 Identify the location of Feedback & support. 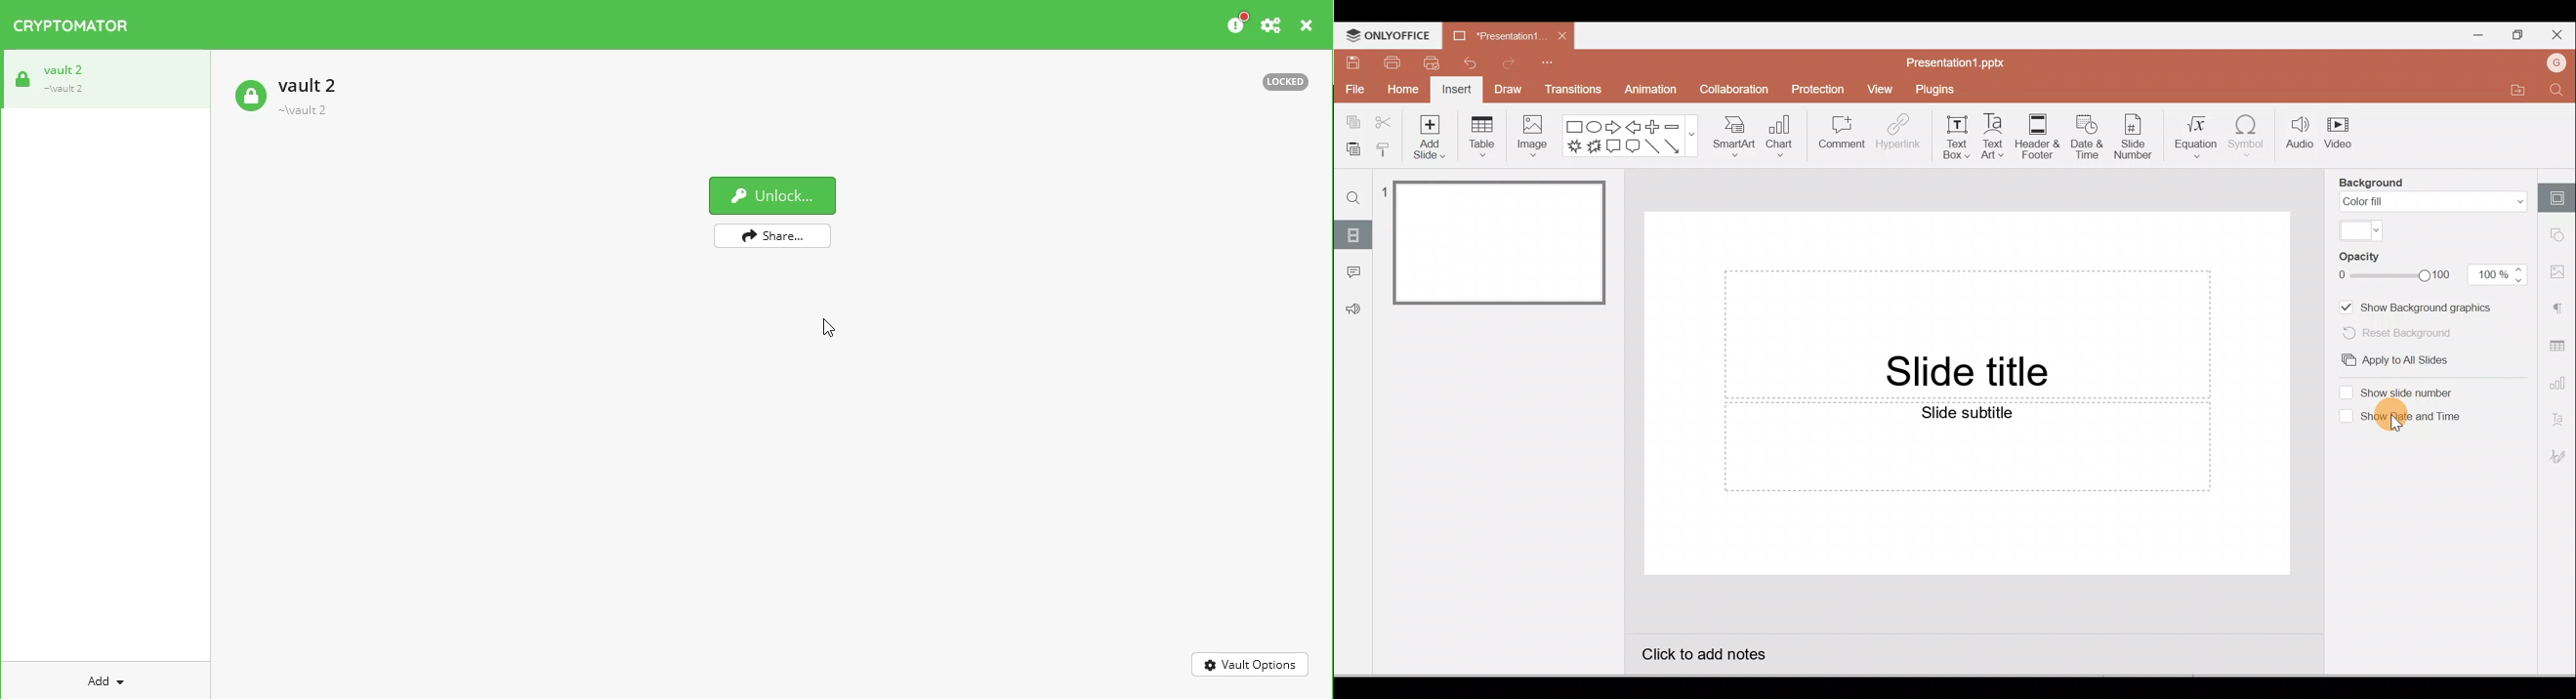
(1354, 309).